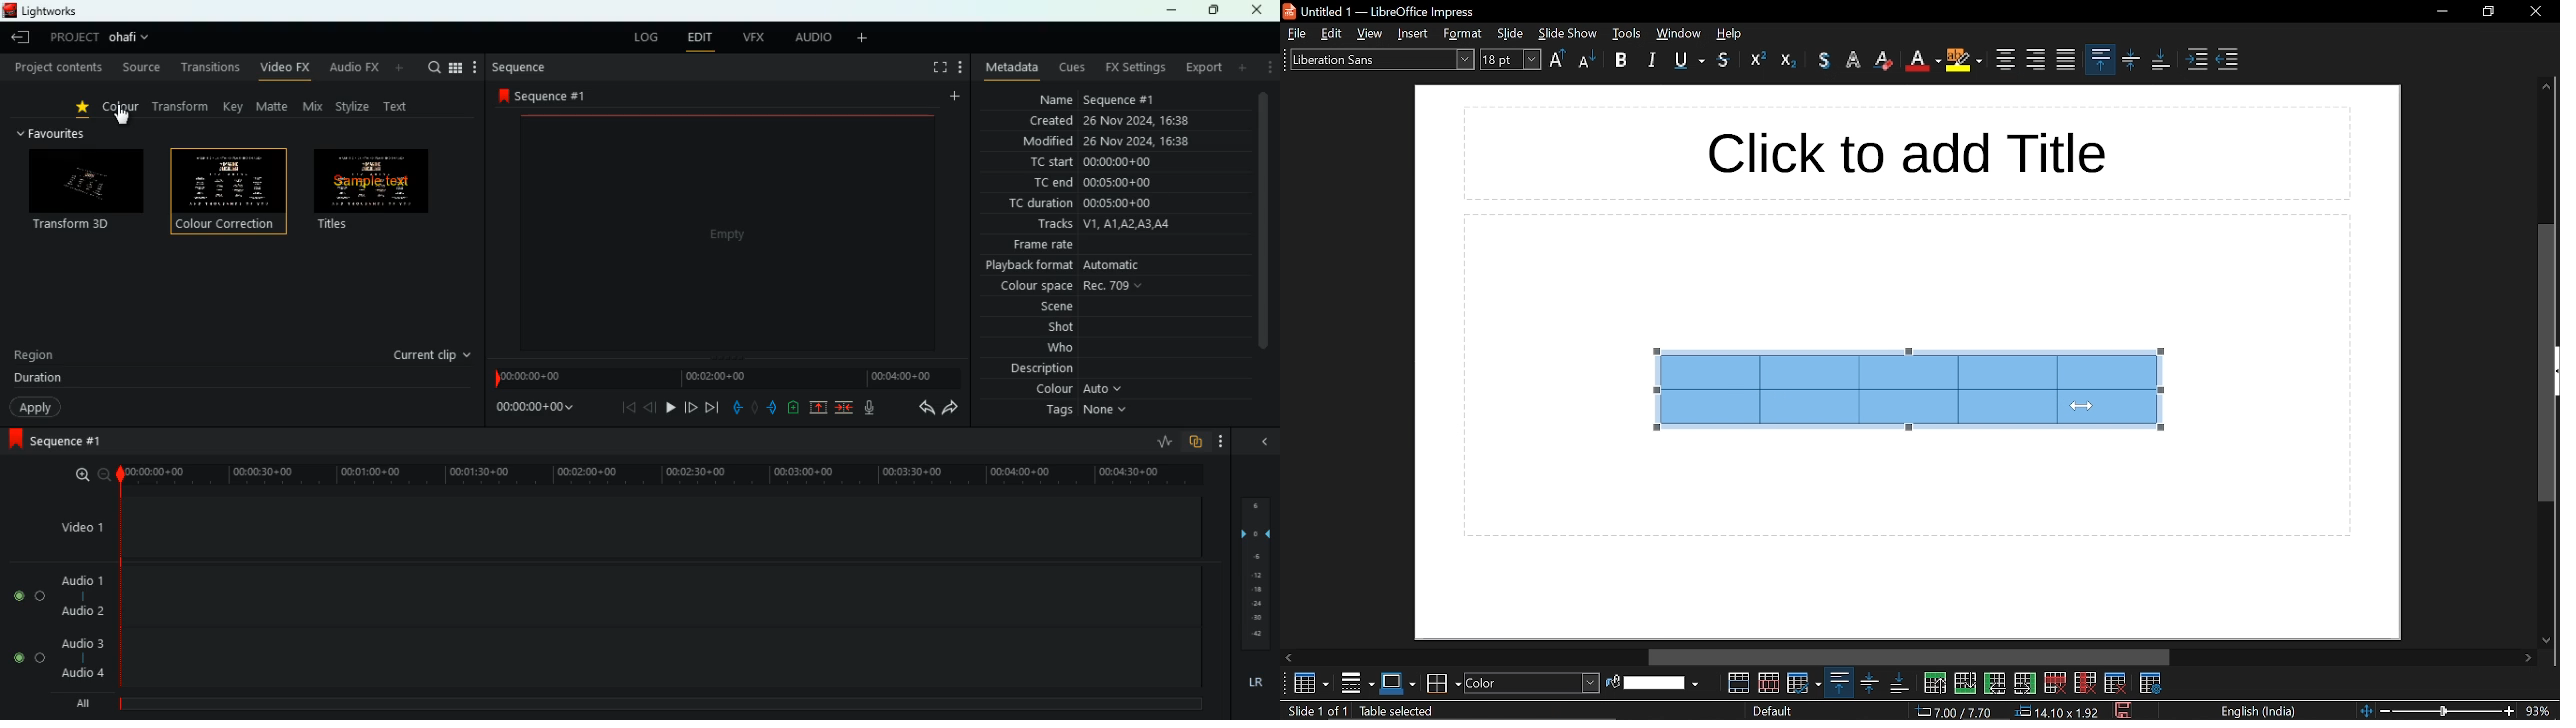 This screenshot has width=2576, height=728. Describe the element at coordinates (710, 408) in the screenshot. I see `end` at that location.